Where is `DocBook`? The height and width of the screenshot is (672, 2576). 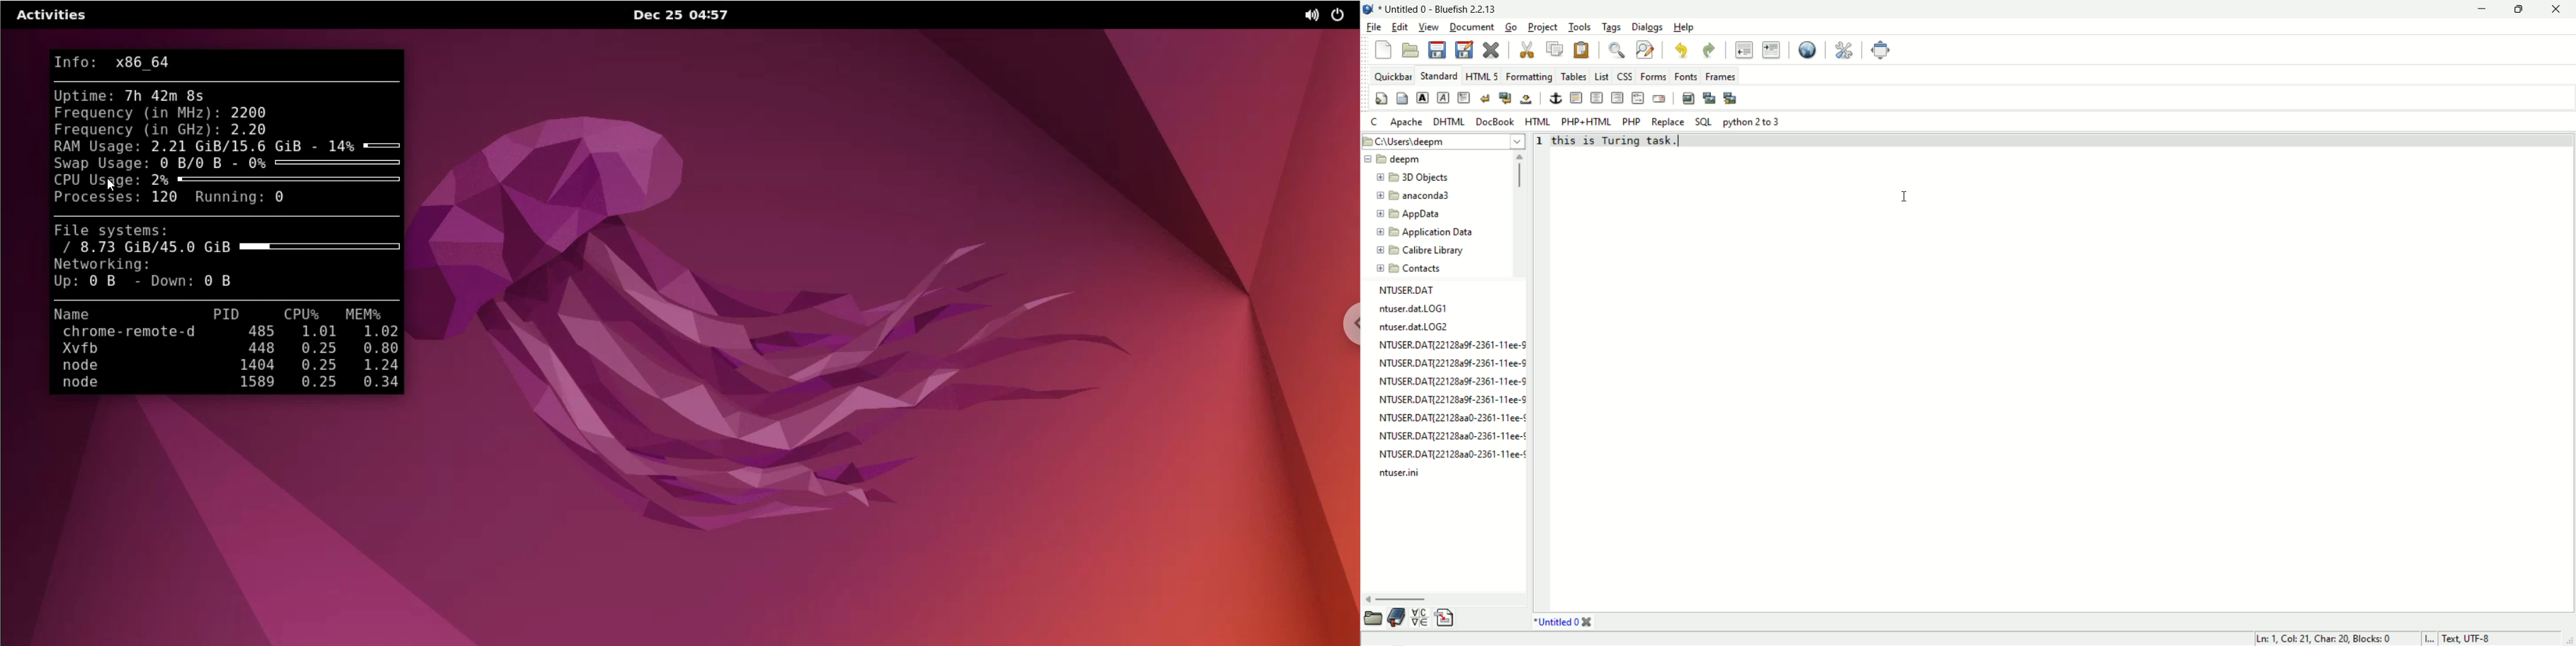 DocBook is located at coordinates (1495, 122).